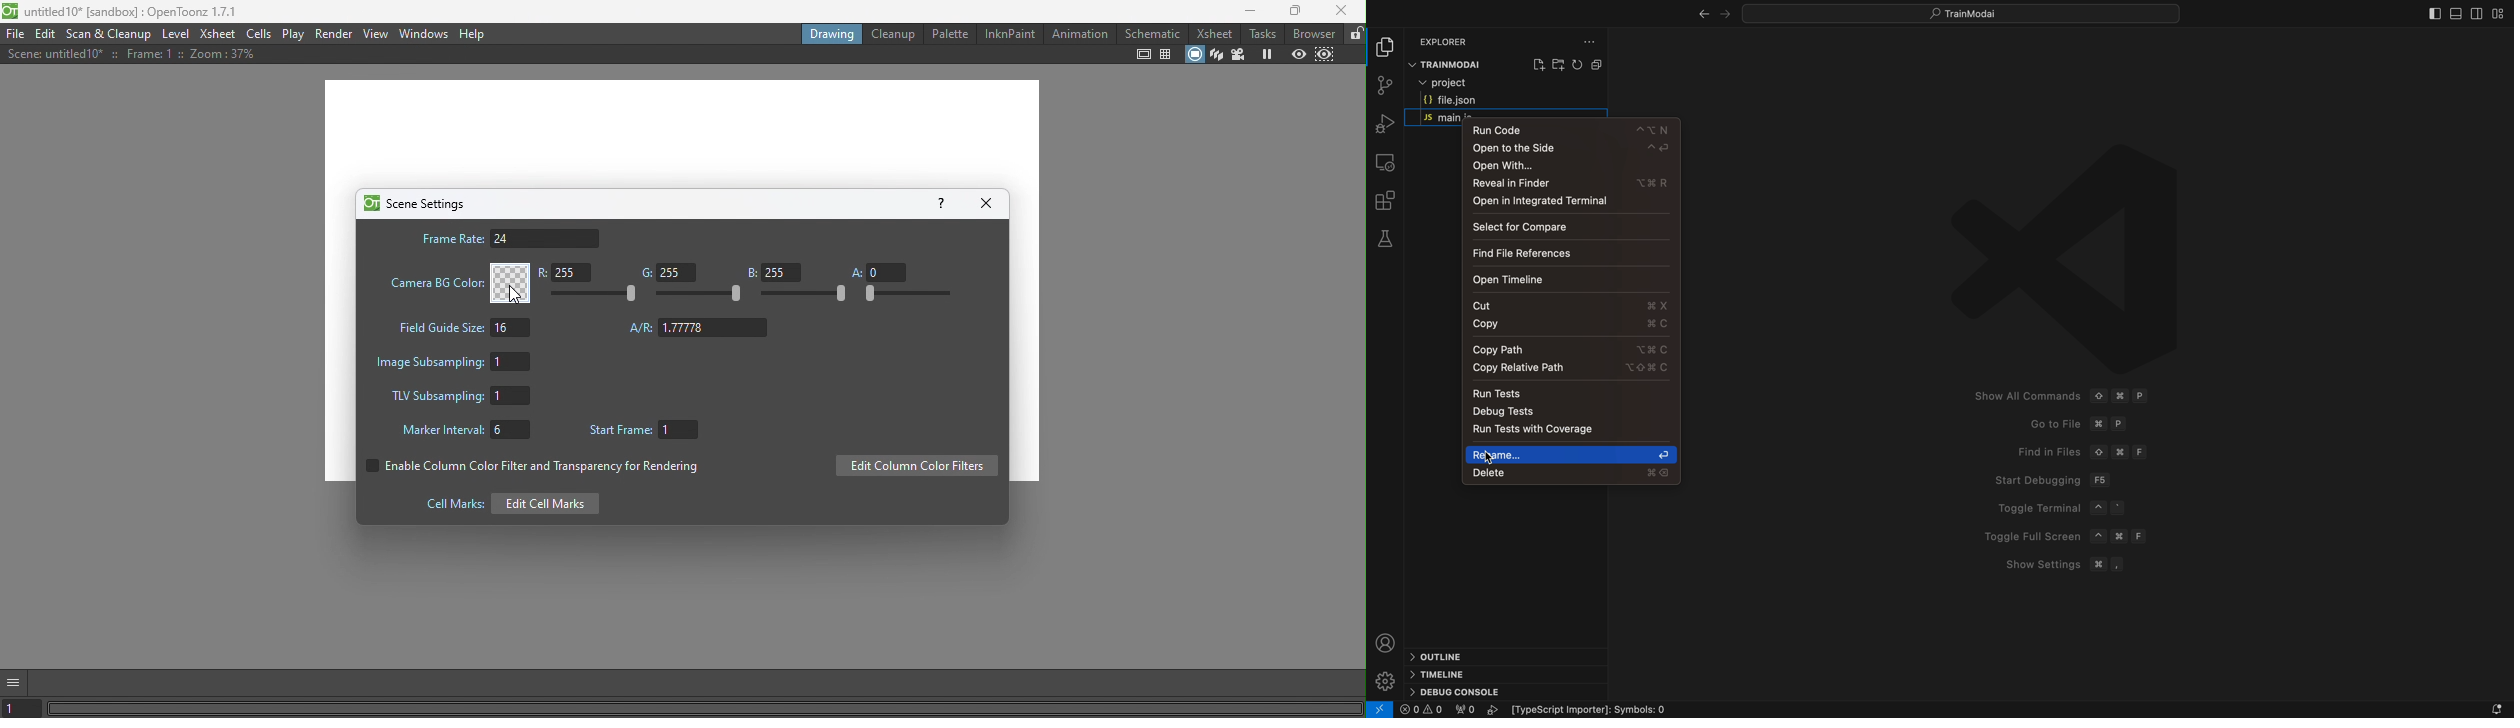 Image resolution: width=2520 pixels, height=728 pixels. I want to click on reload, so click(1578, 64).